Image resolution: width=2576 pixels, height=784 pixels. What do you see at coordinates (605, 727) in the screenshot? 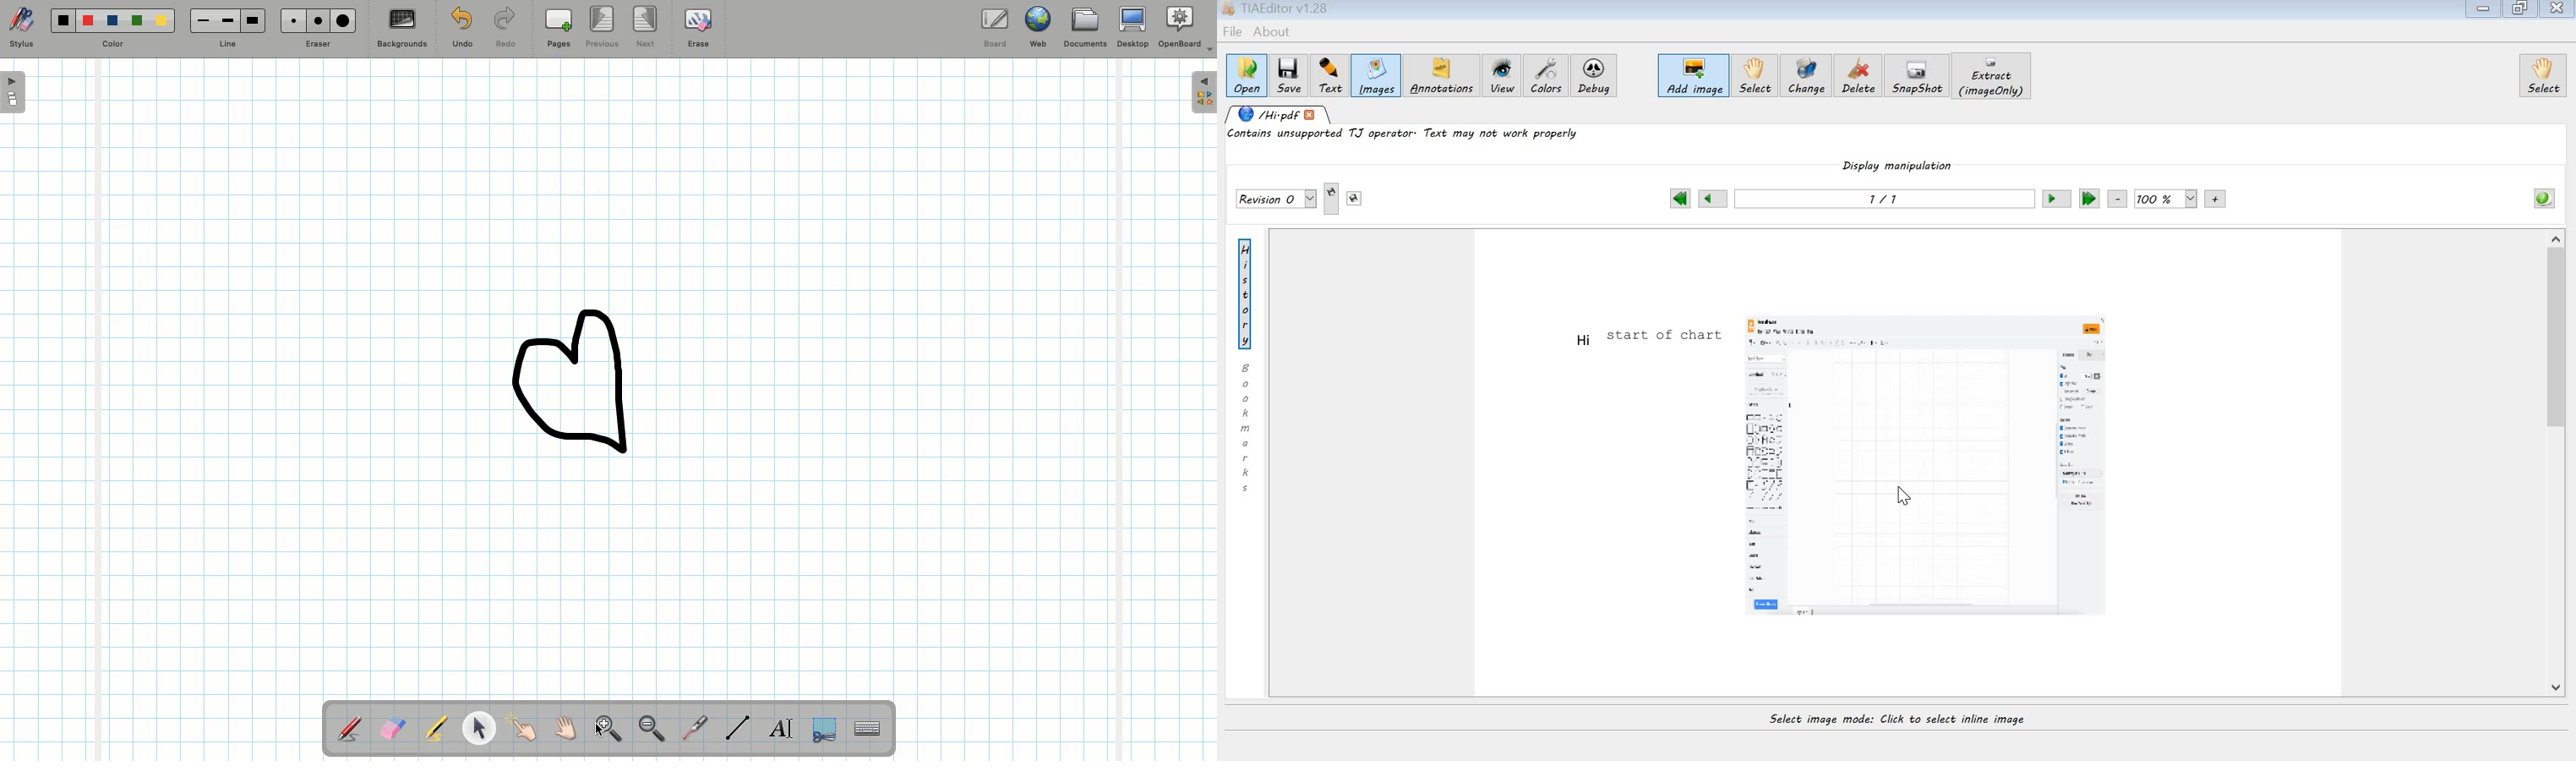
I see `Zoom in` at bounding box center [605, 727].